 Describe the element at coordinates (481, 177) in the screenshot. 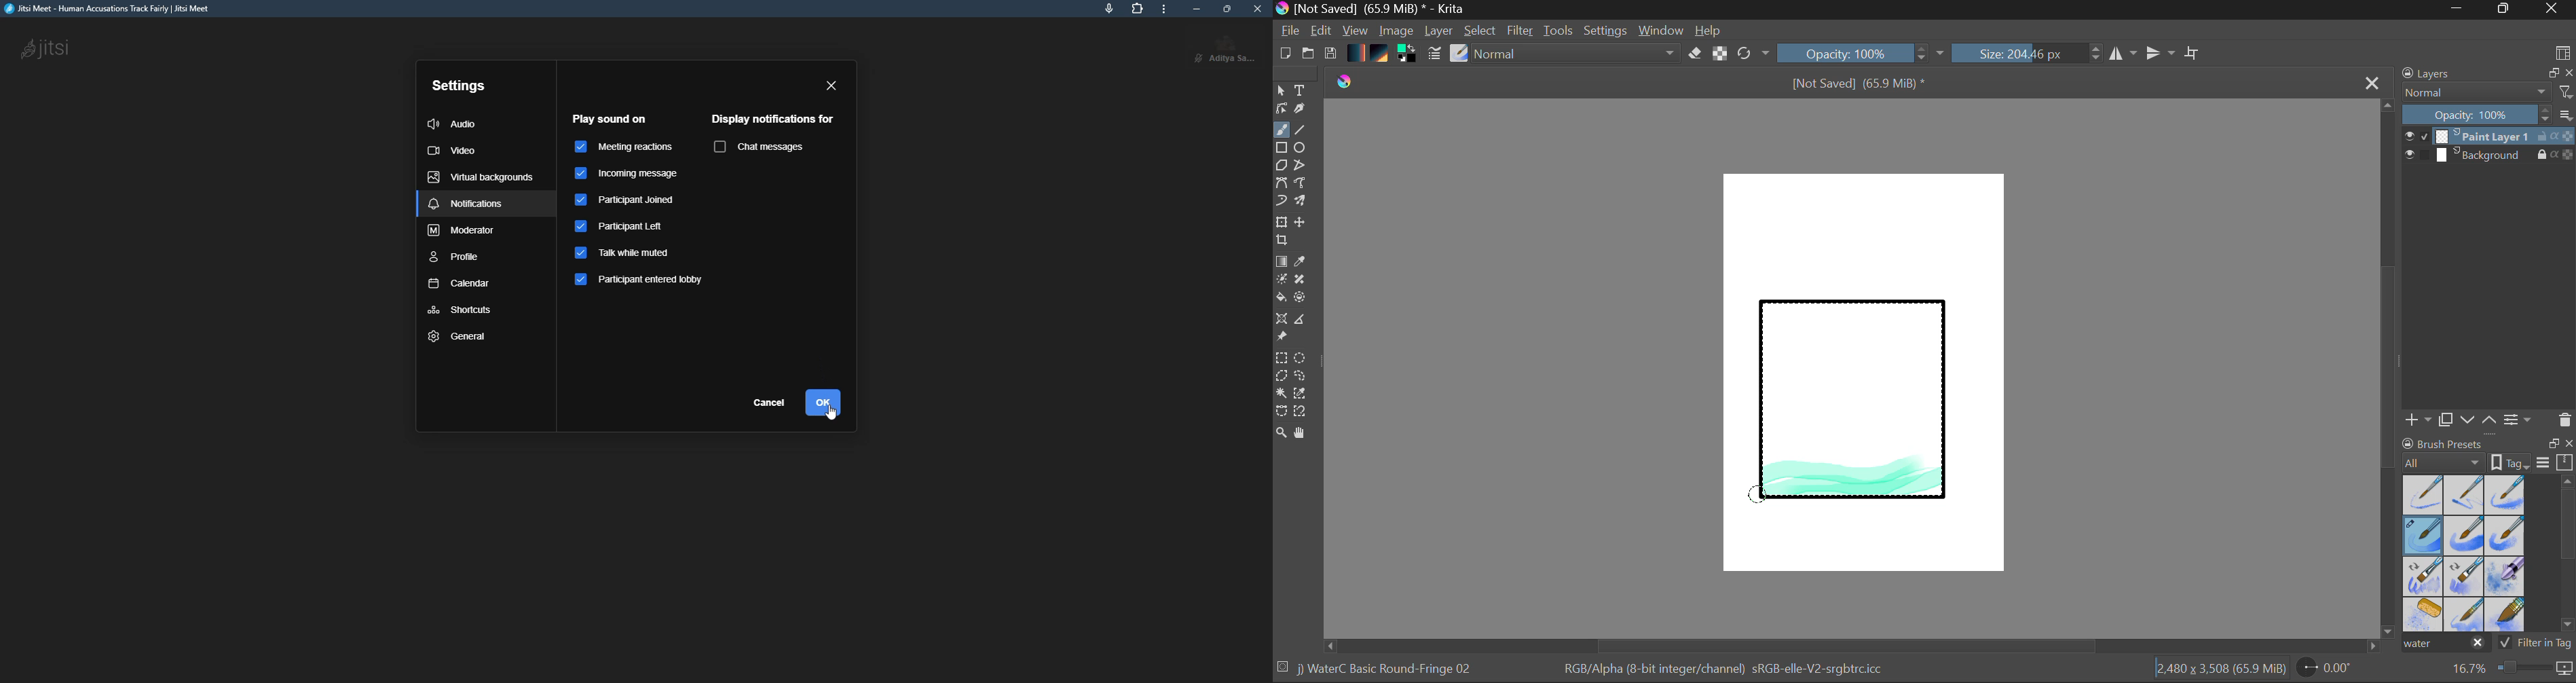

I see `virtual backgrounds` at that location.